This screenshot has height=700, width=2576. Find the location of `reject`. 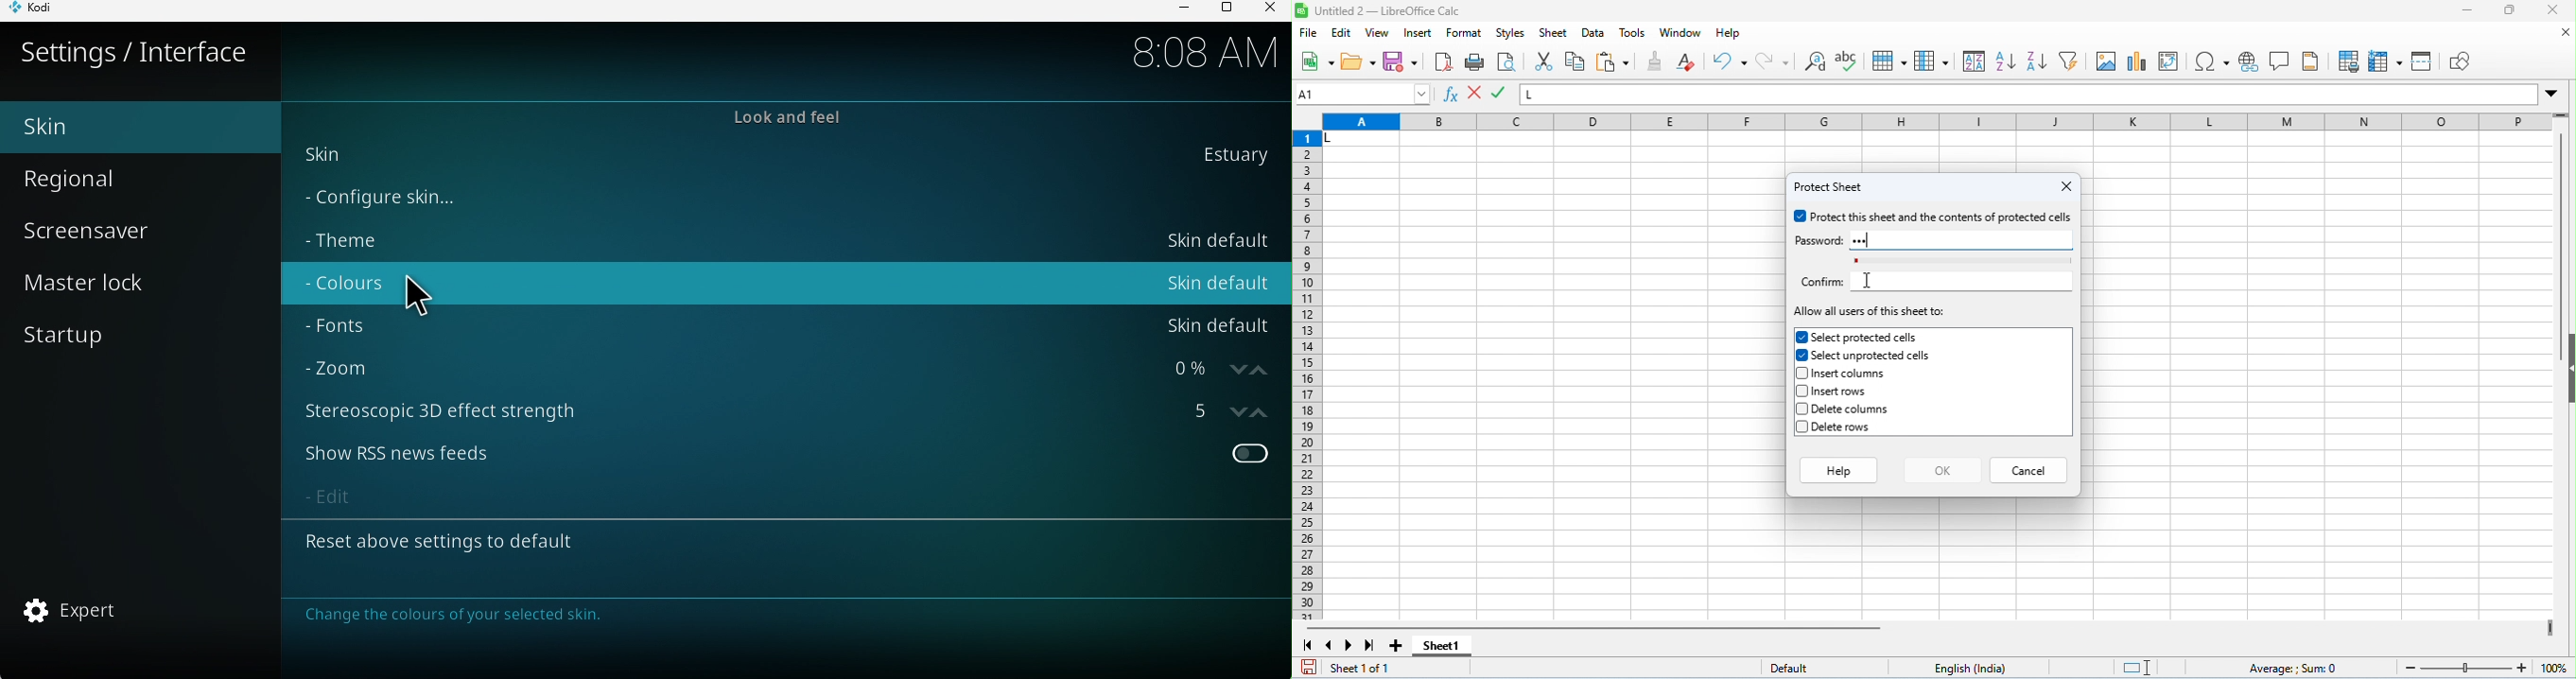

reject is located at coordinates (1500, 93).